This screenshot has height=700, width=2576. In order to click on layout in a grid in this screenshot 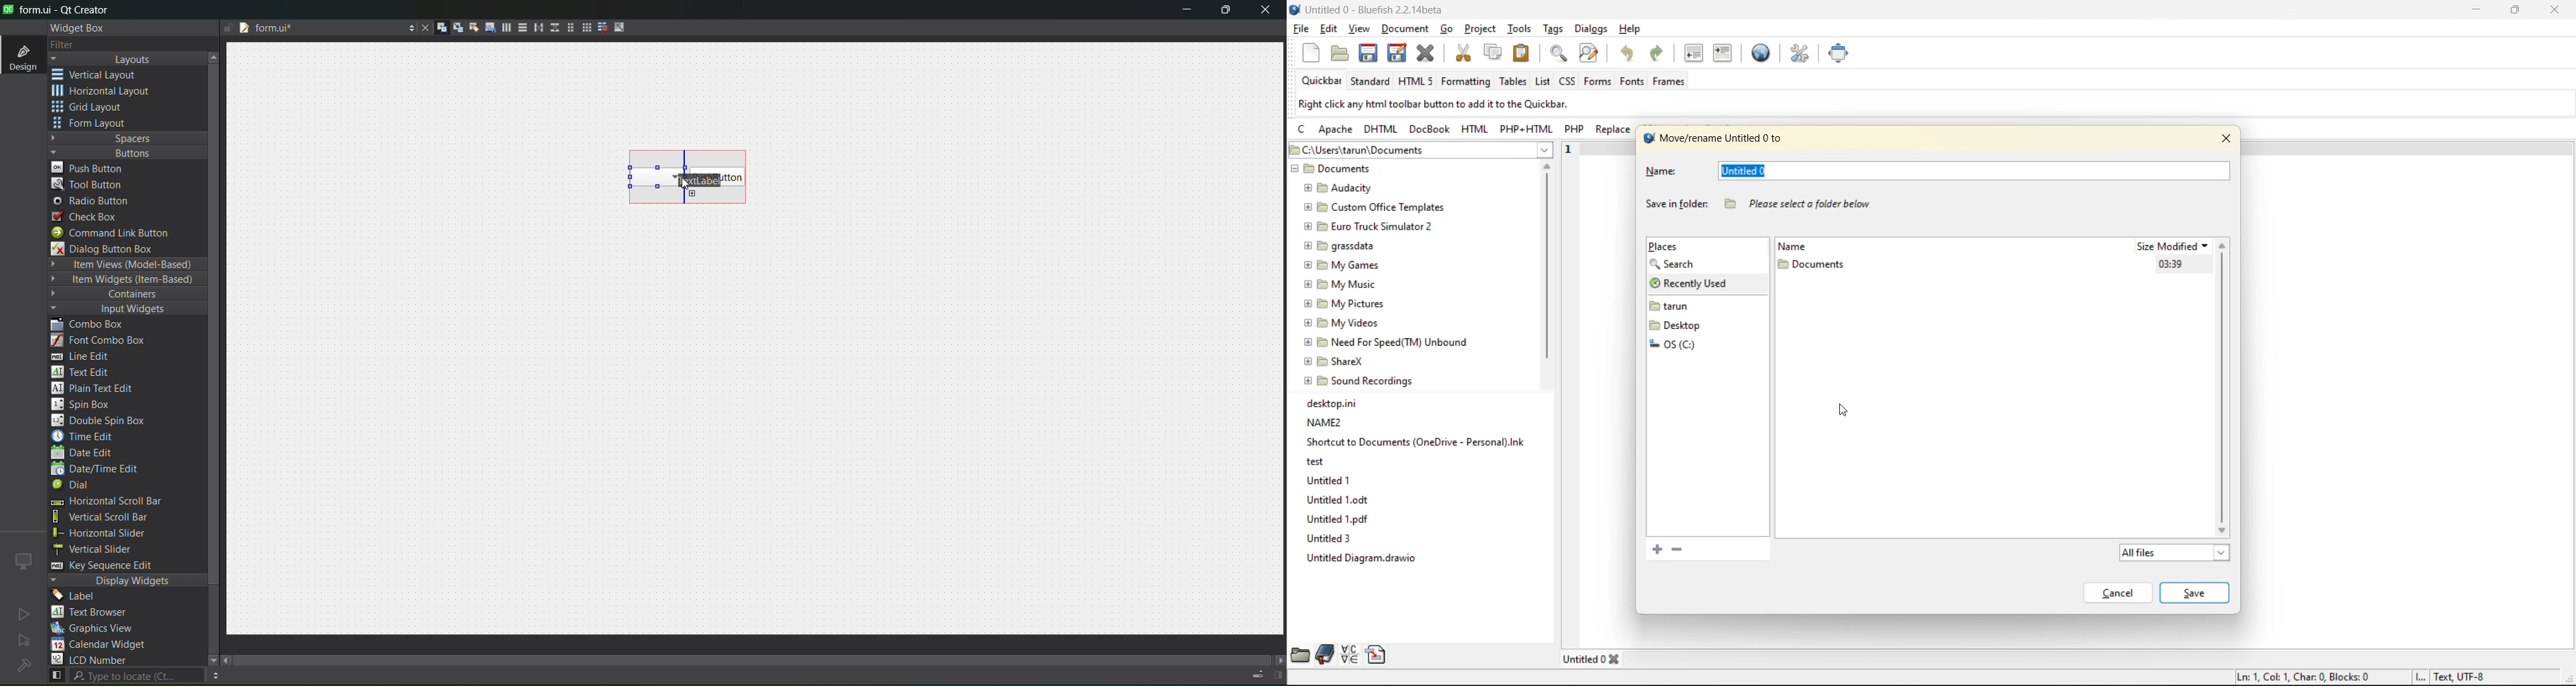, I will do `click(582, 27)`.